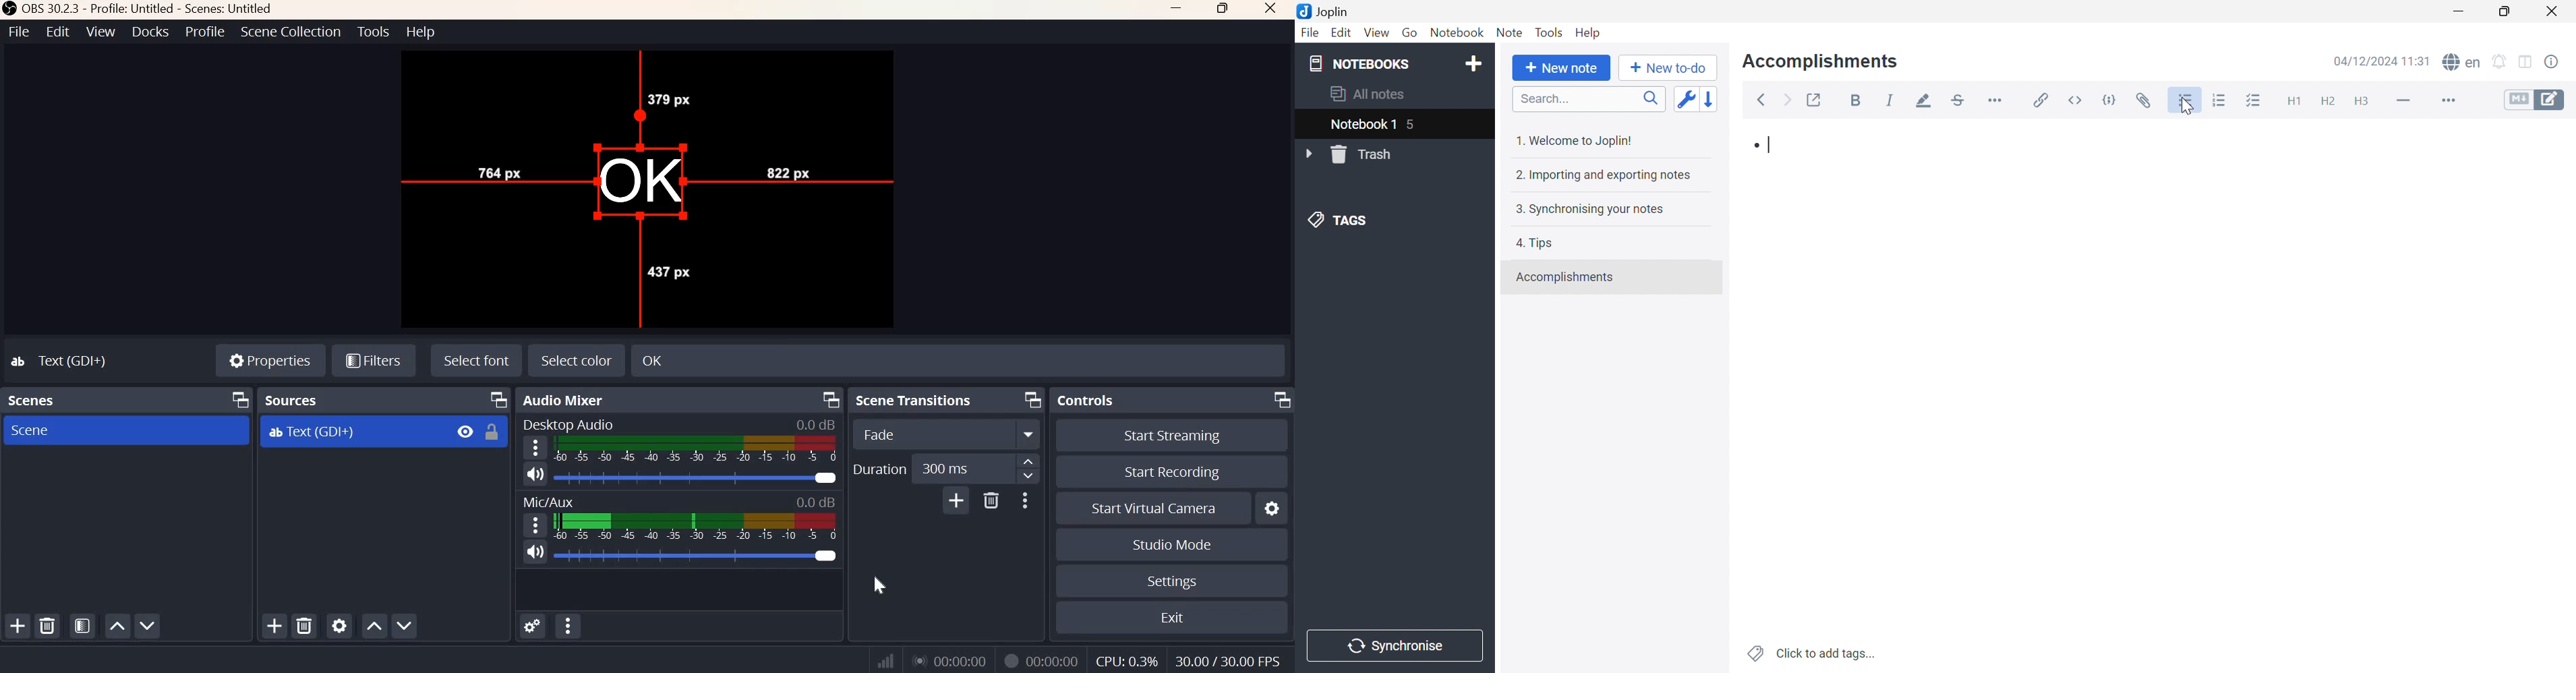 The height and width of the screenshot is (700, 2576). Describe the element at coordinates (47, 625) in the screenshot. I see `Remove scene` at that location.